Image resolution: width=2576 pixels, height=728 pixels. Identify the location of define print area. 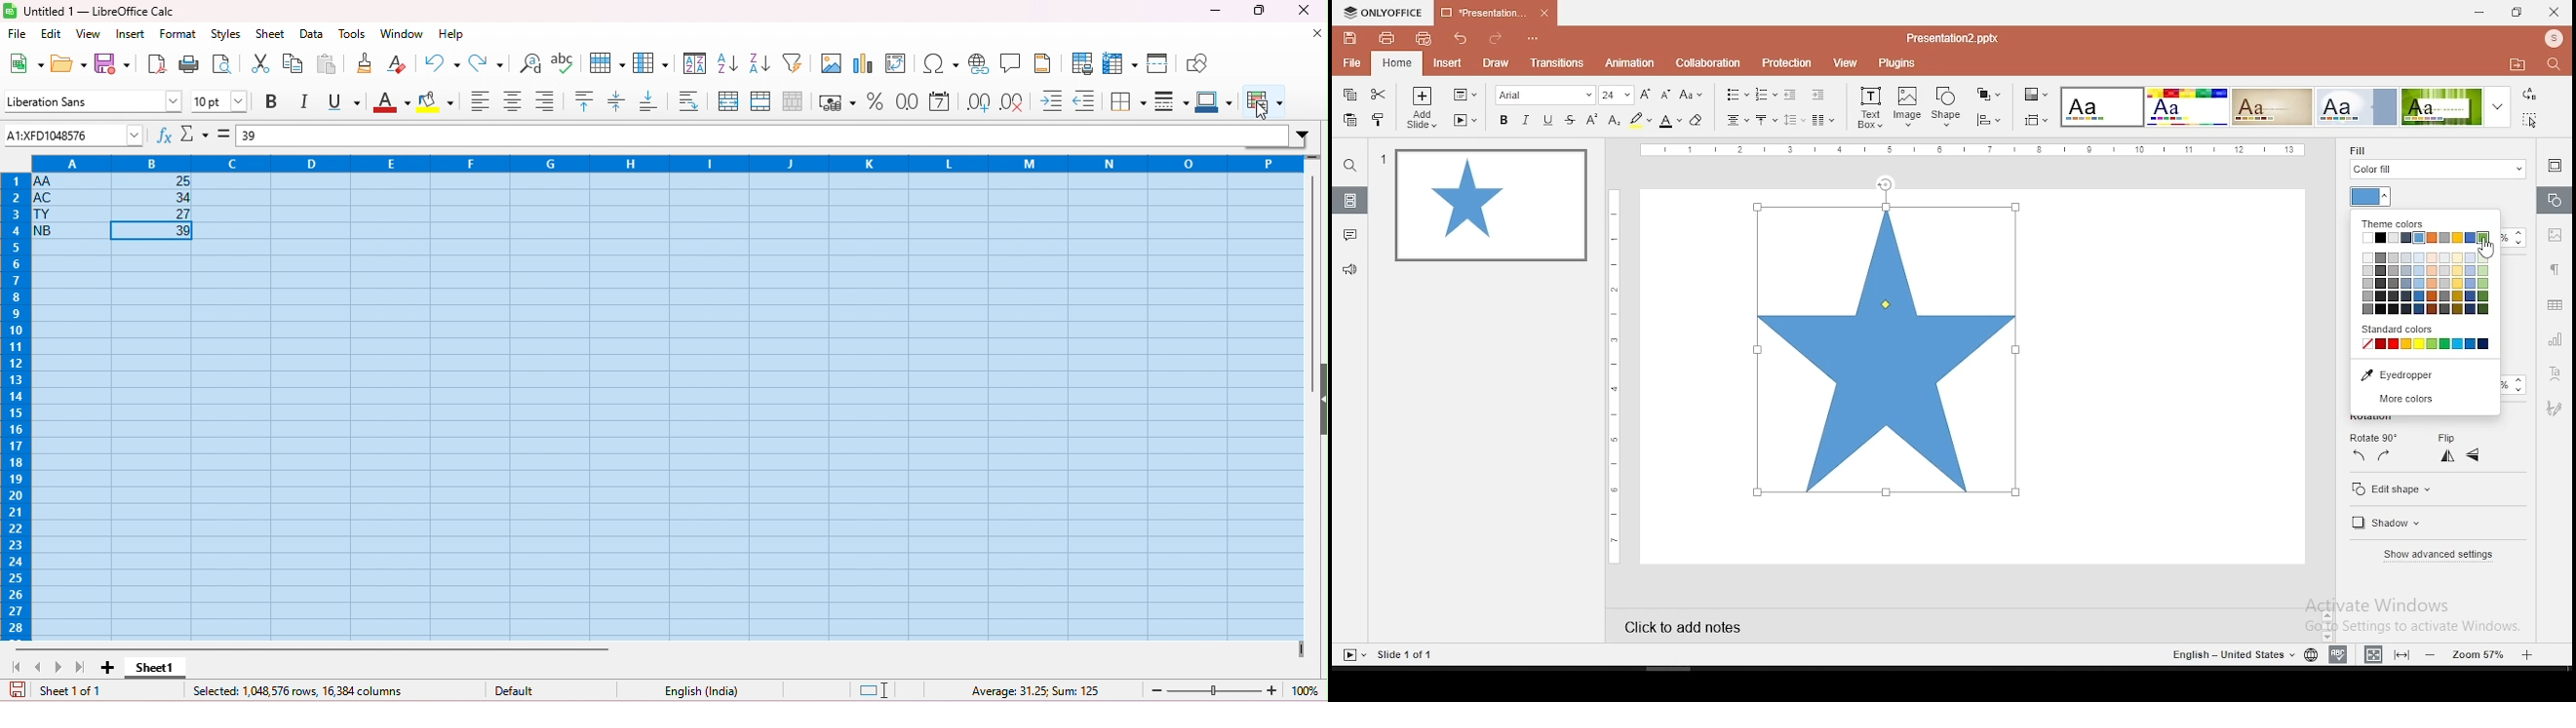
(1083, 64).